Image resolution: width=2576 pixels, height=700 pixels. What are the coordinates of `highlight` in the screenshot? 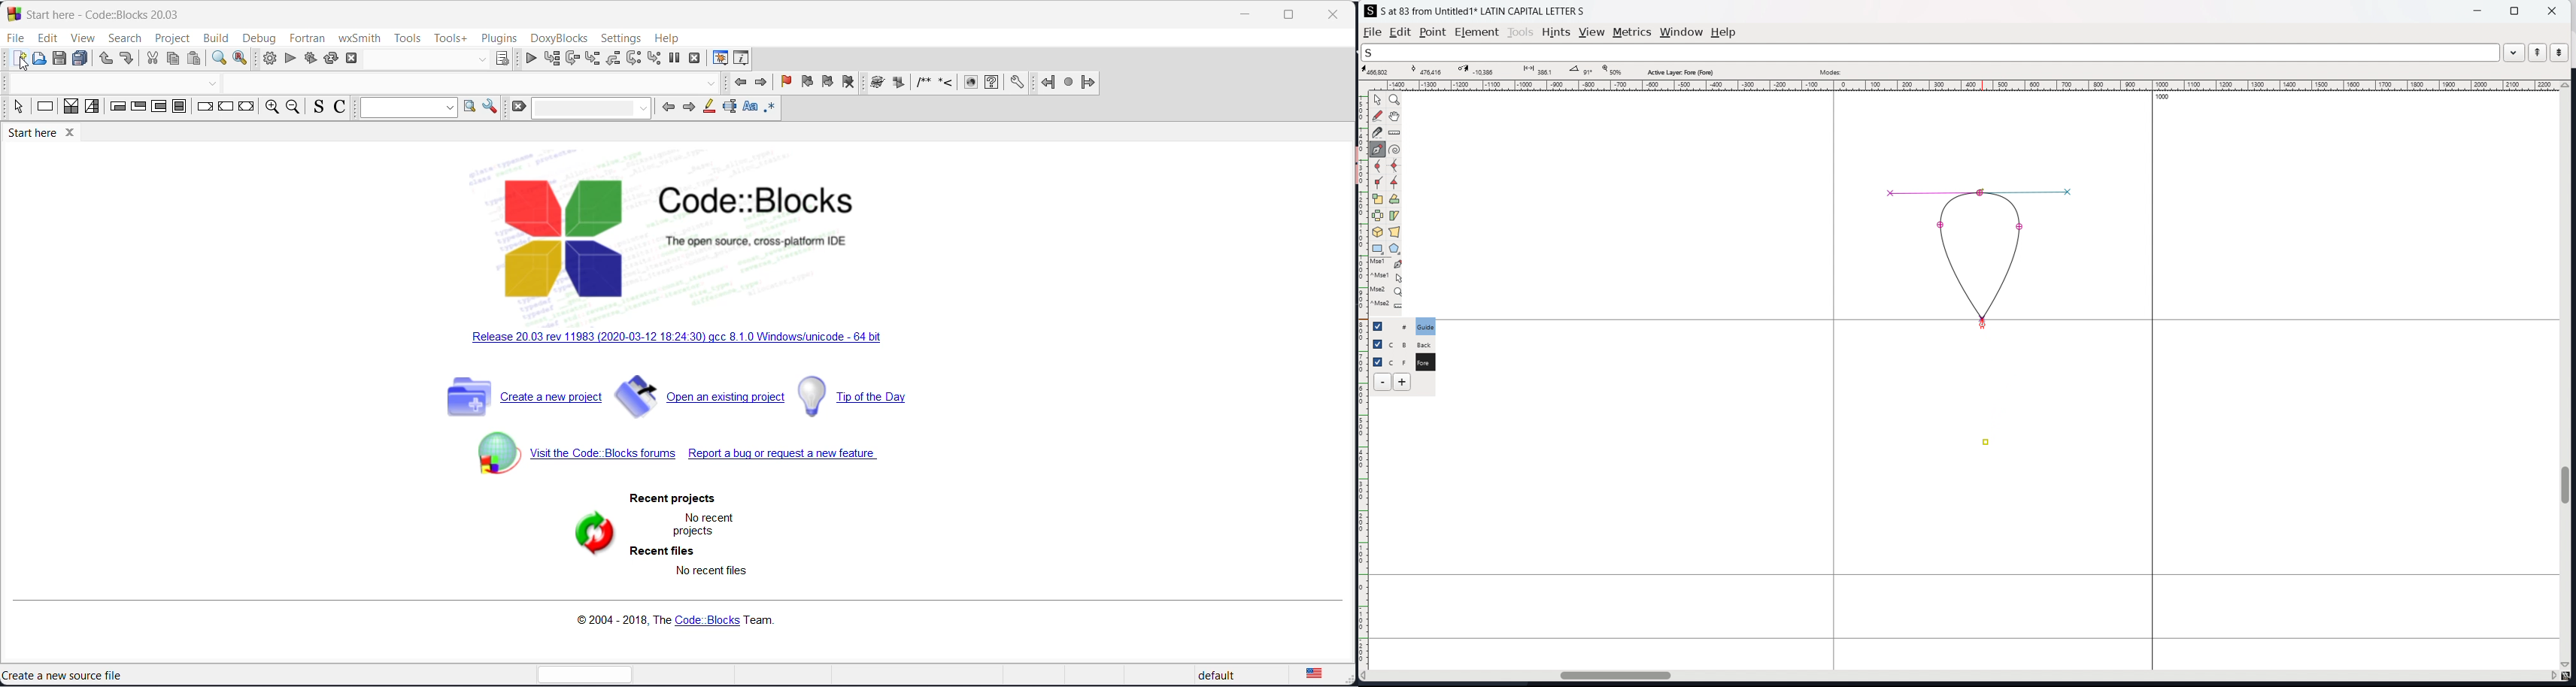 It's located at (708, 109).